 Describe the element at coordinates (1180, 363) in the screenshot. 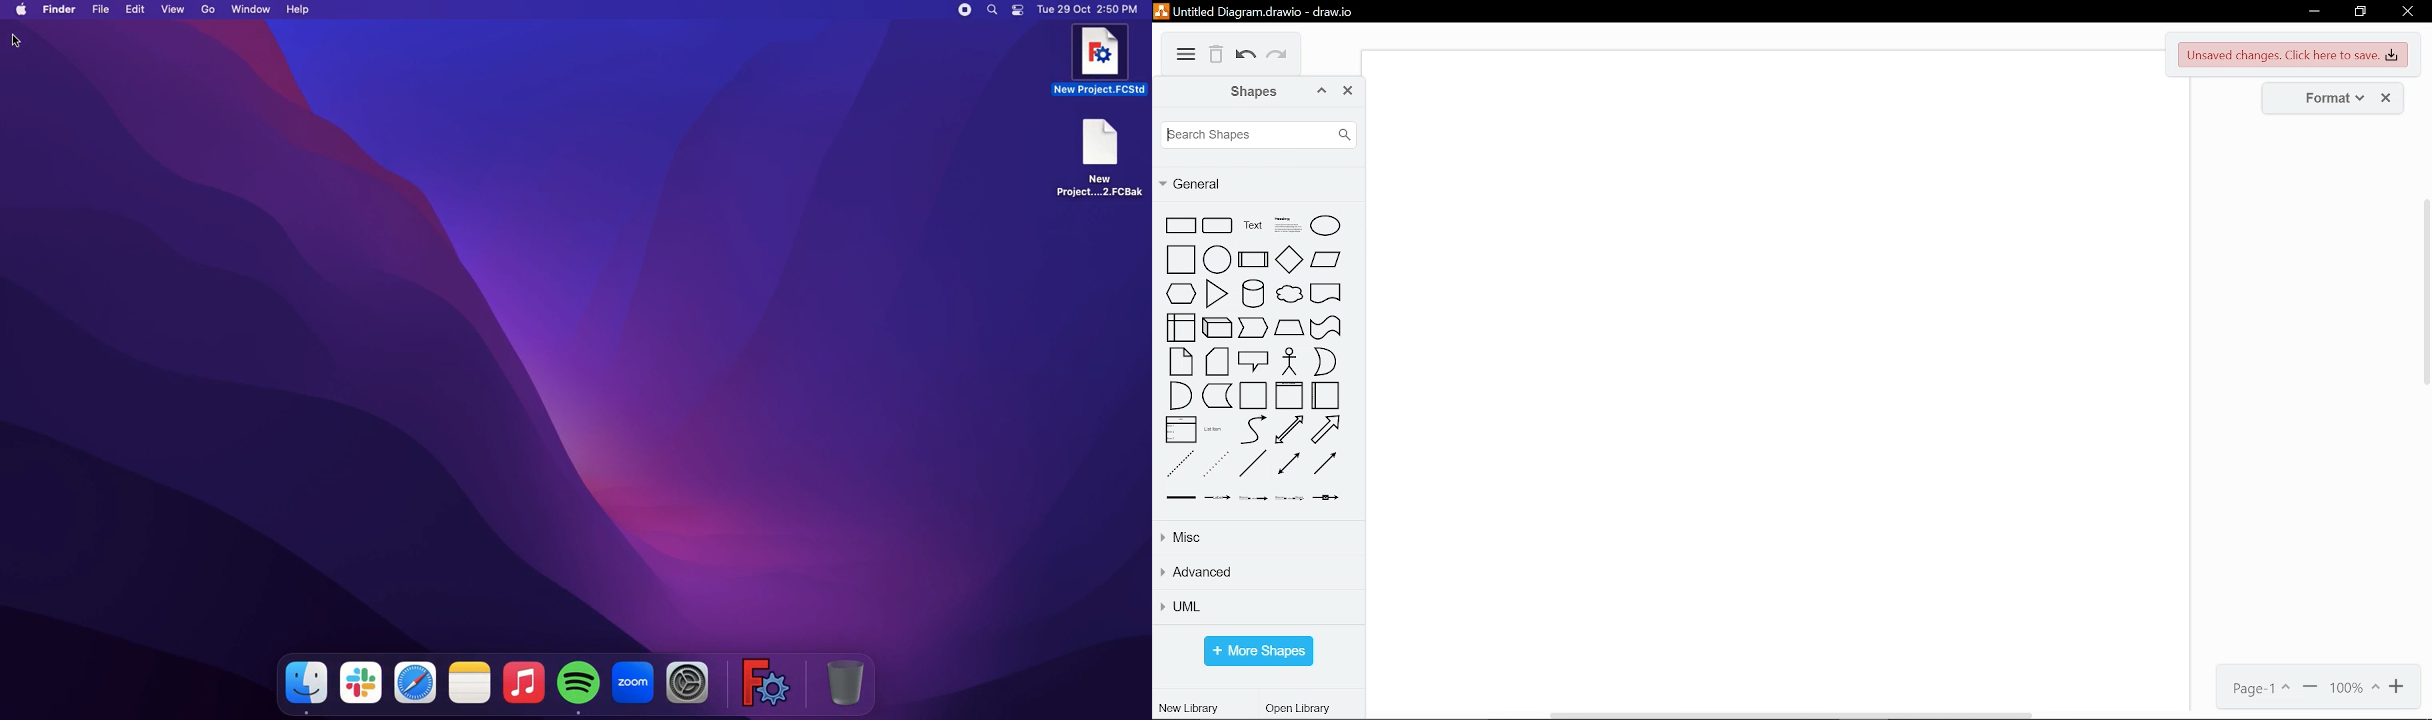

I see `note` at that location.